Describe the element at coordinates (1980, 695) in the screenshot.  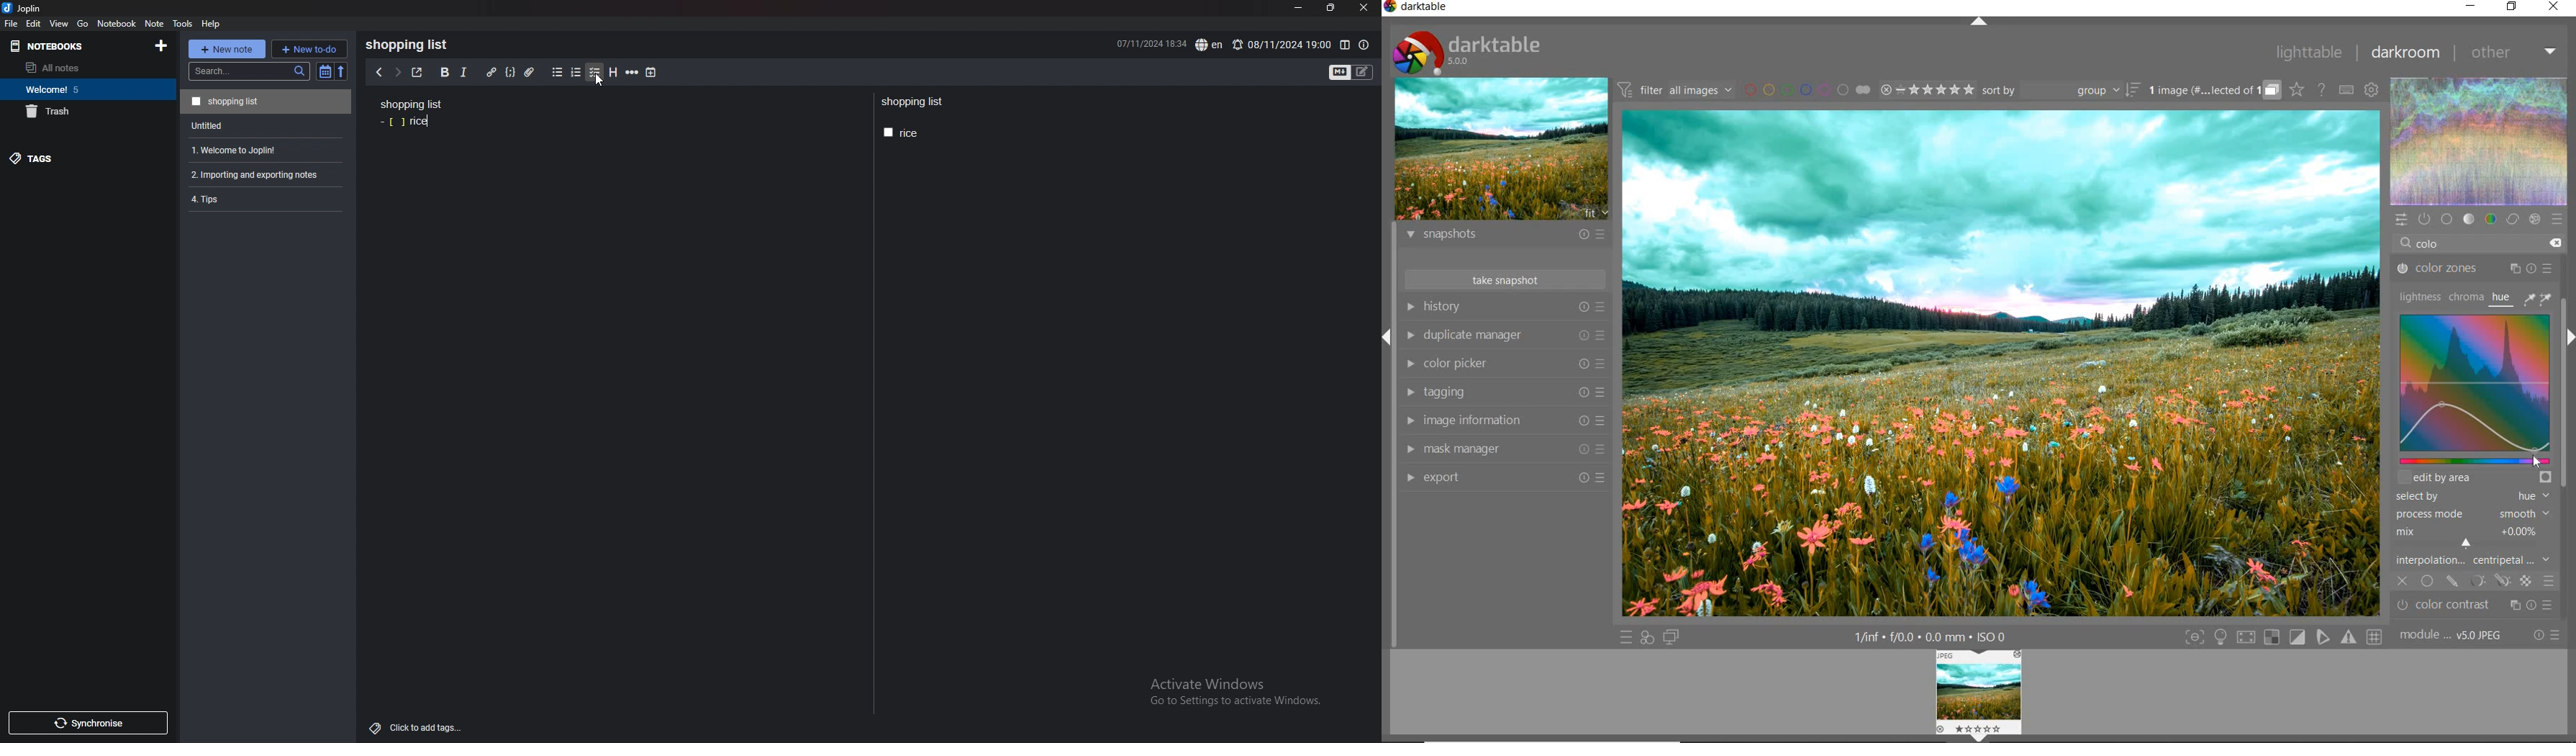
I see `Image preview` at that location.